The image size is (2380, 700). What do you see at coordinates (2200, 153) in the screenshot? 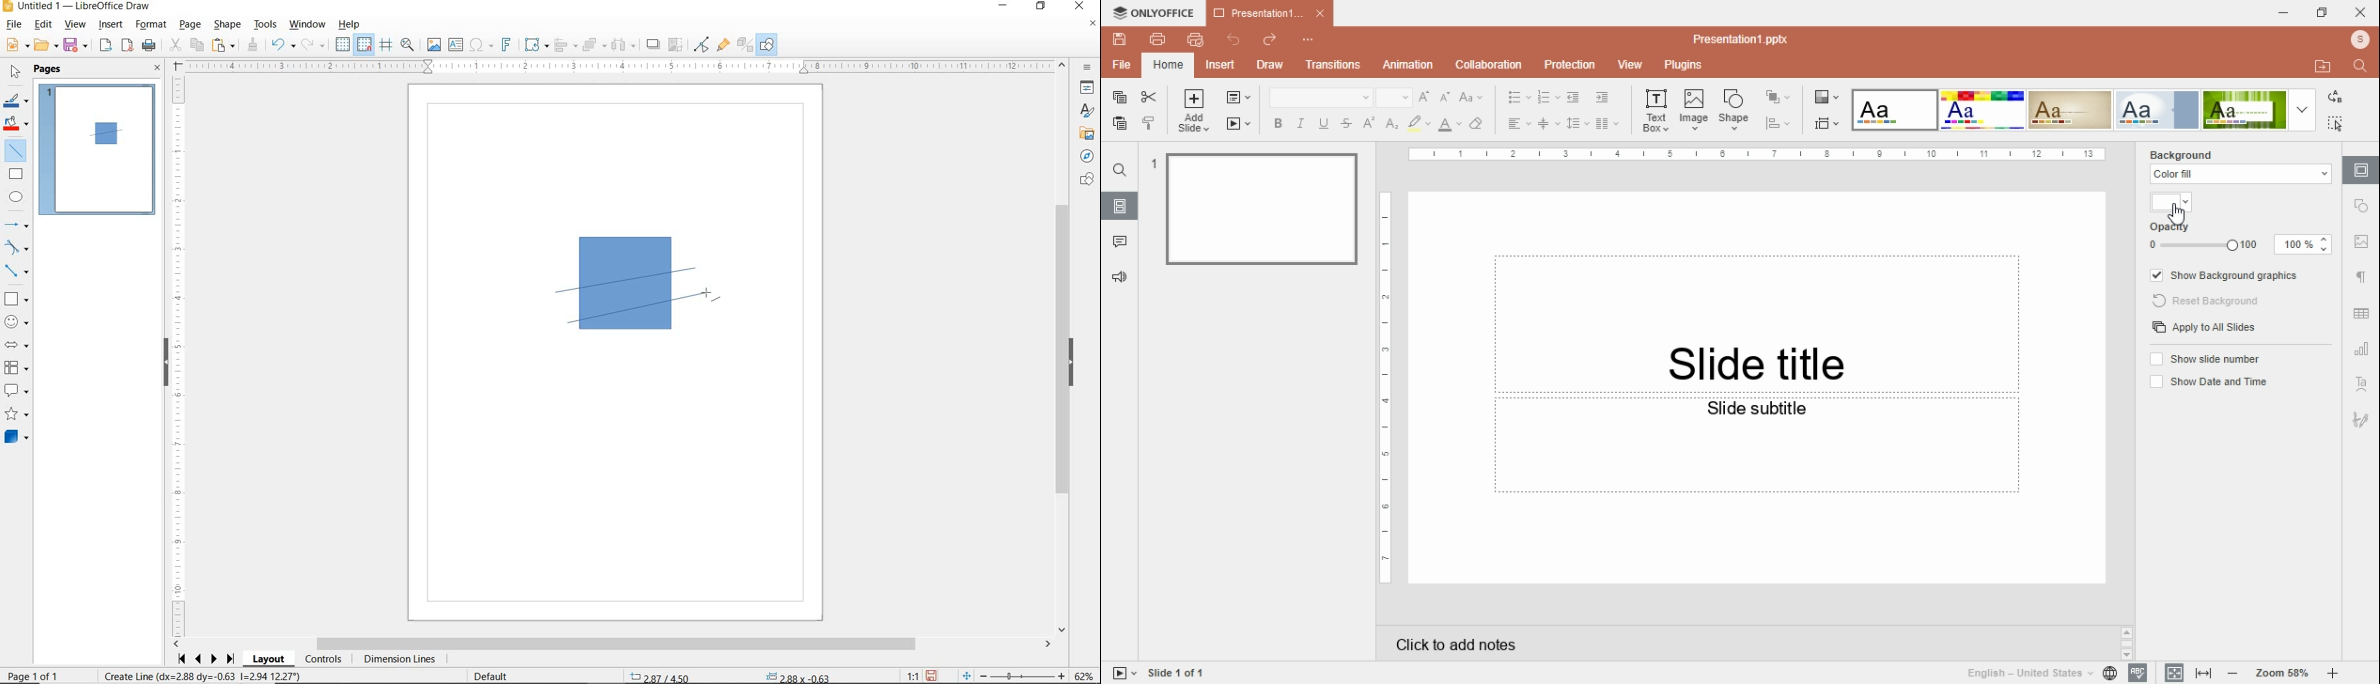
I see `Background` at bounding box center [2200, 153].